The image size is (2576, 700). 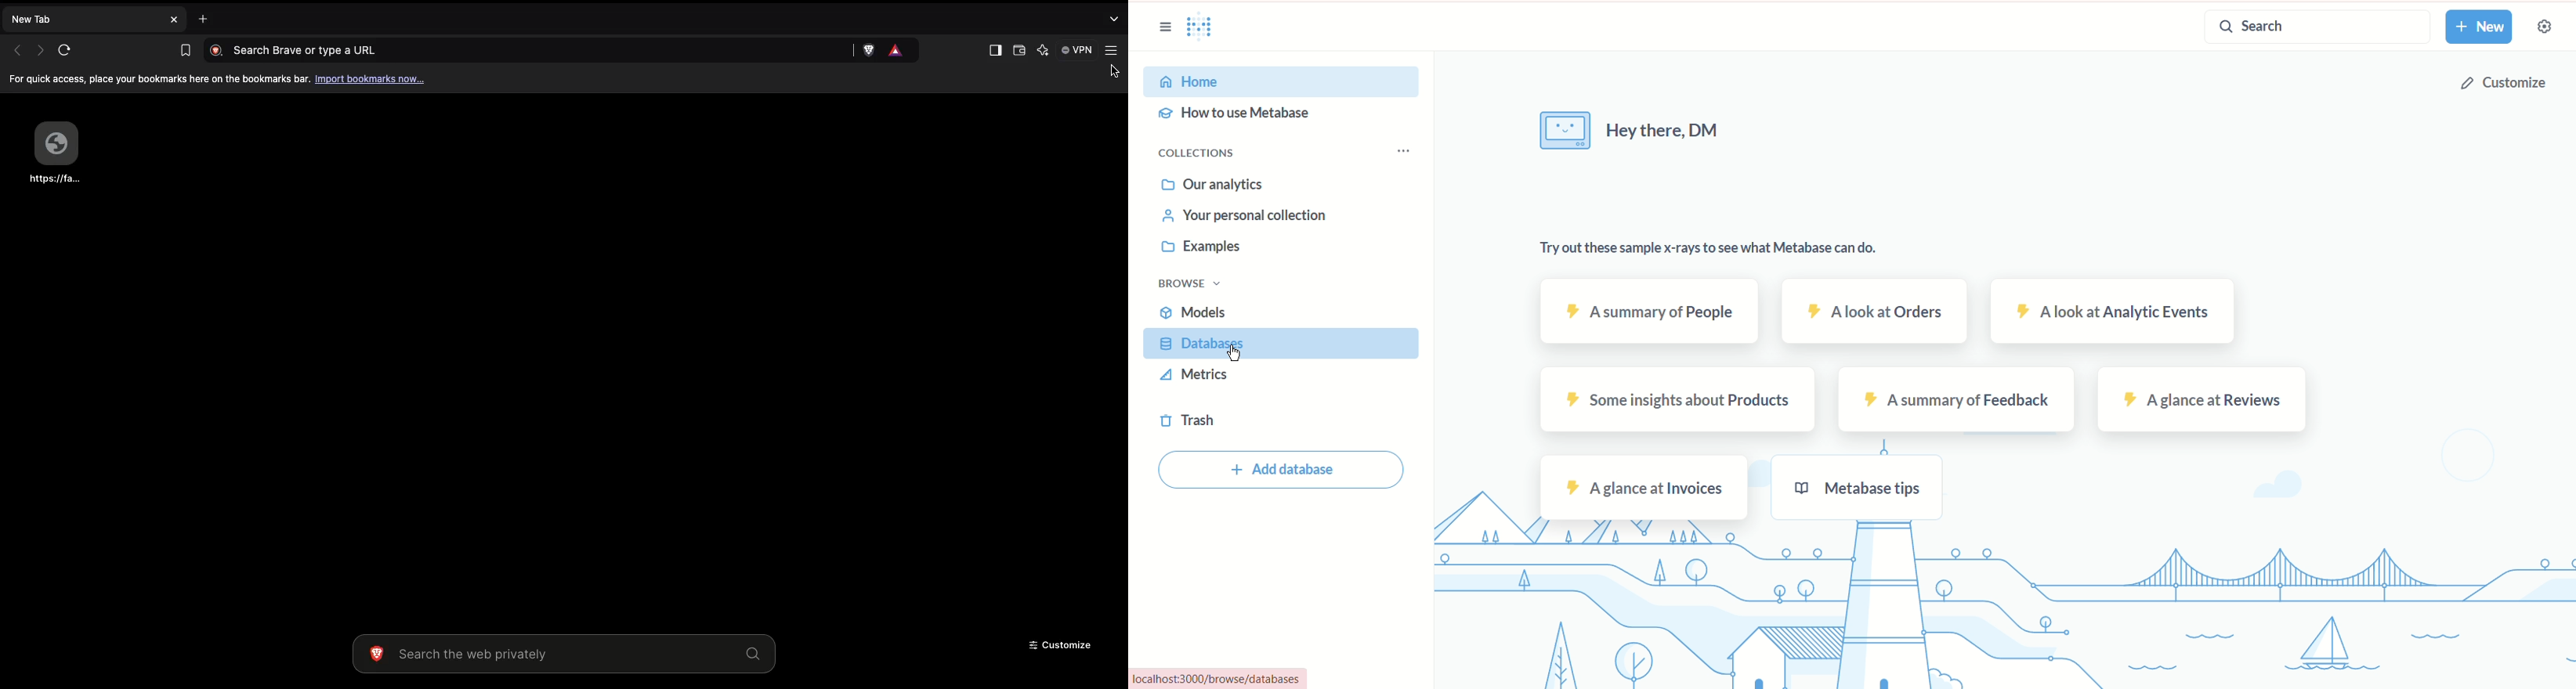 I want to click on New tab, so click(x=93, y=21).